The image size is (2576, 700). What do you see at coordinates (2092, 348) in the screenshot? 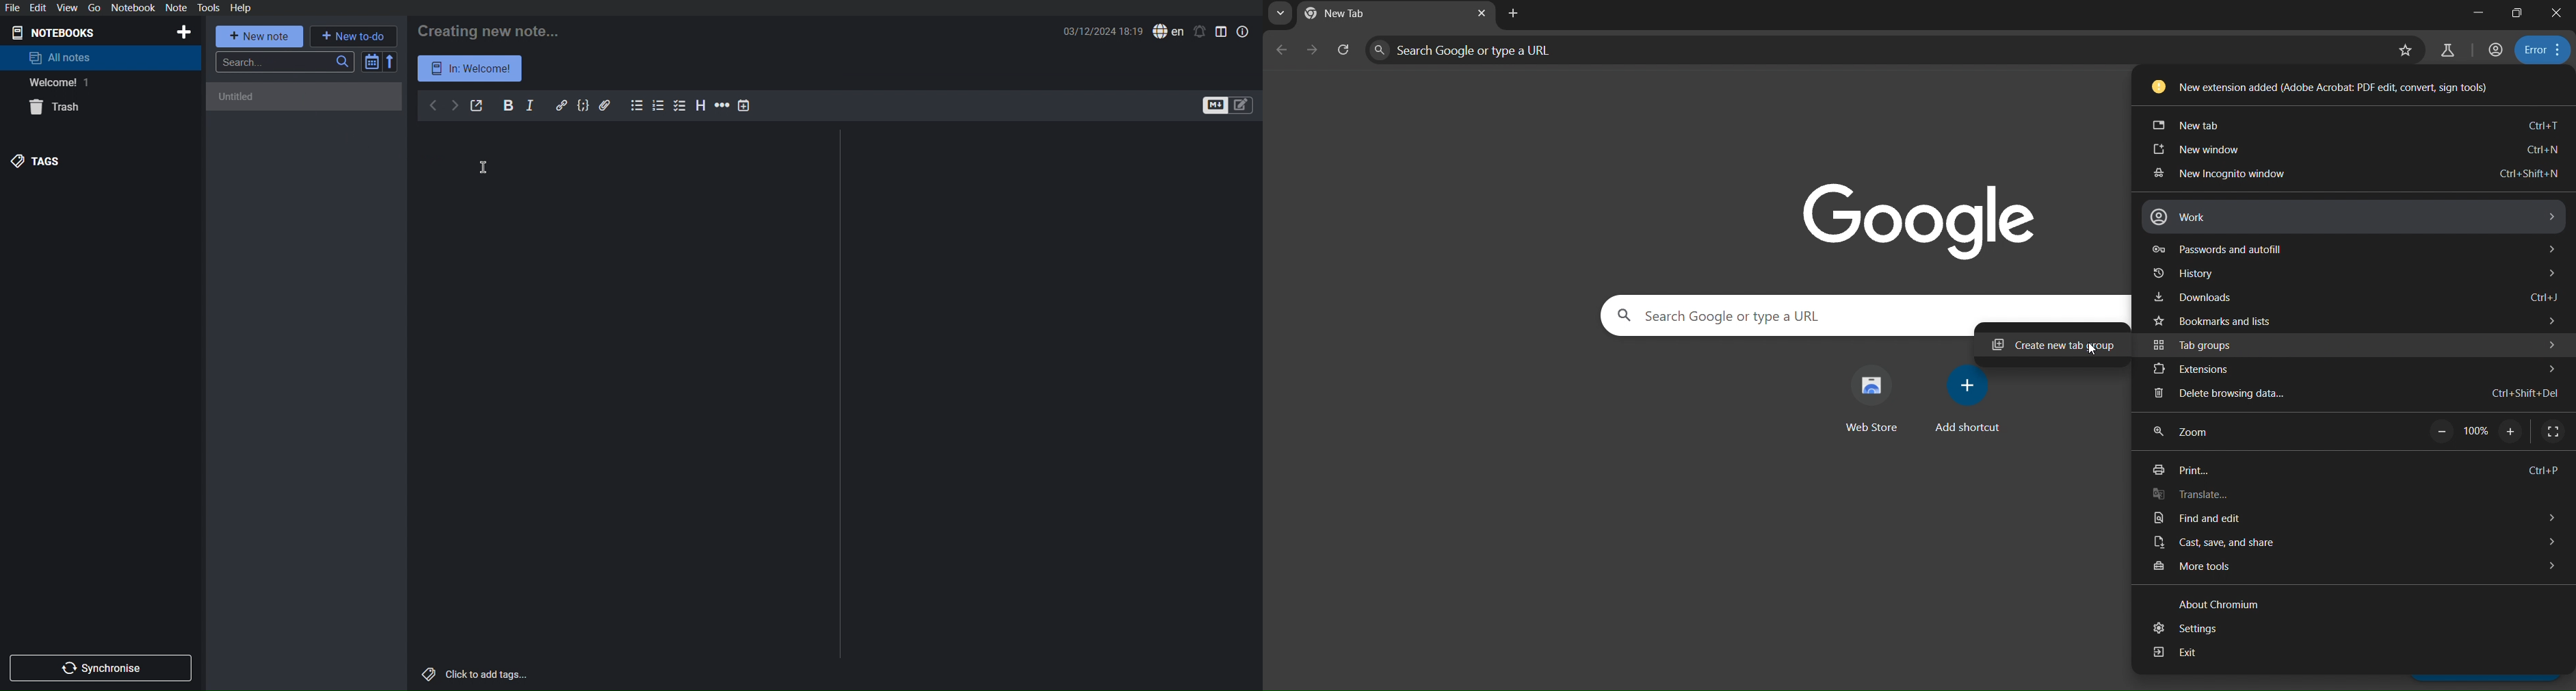
I see `cursor` at bounding box center [2092, 348].